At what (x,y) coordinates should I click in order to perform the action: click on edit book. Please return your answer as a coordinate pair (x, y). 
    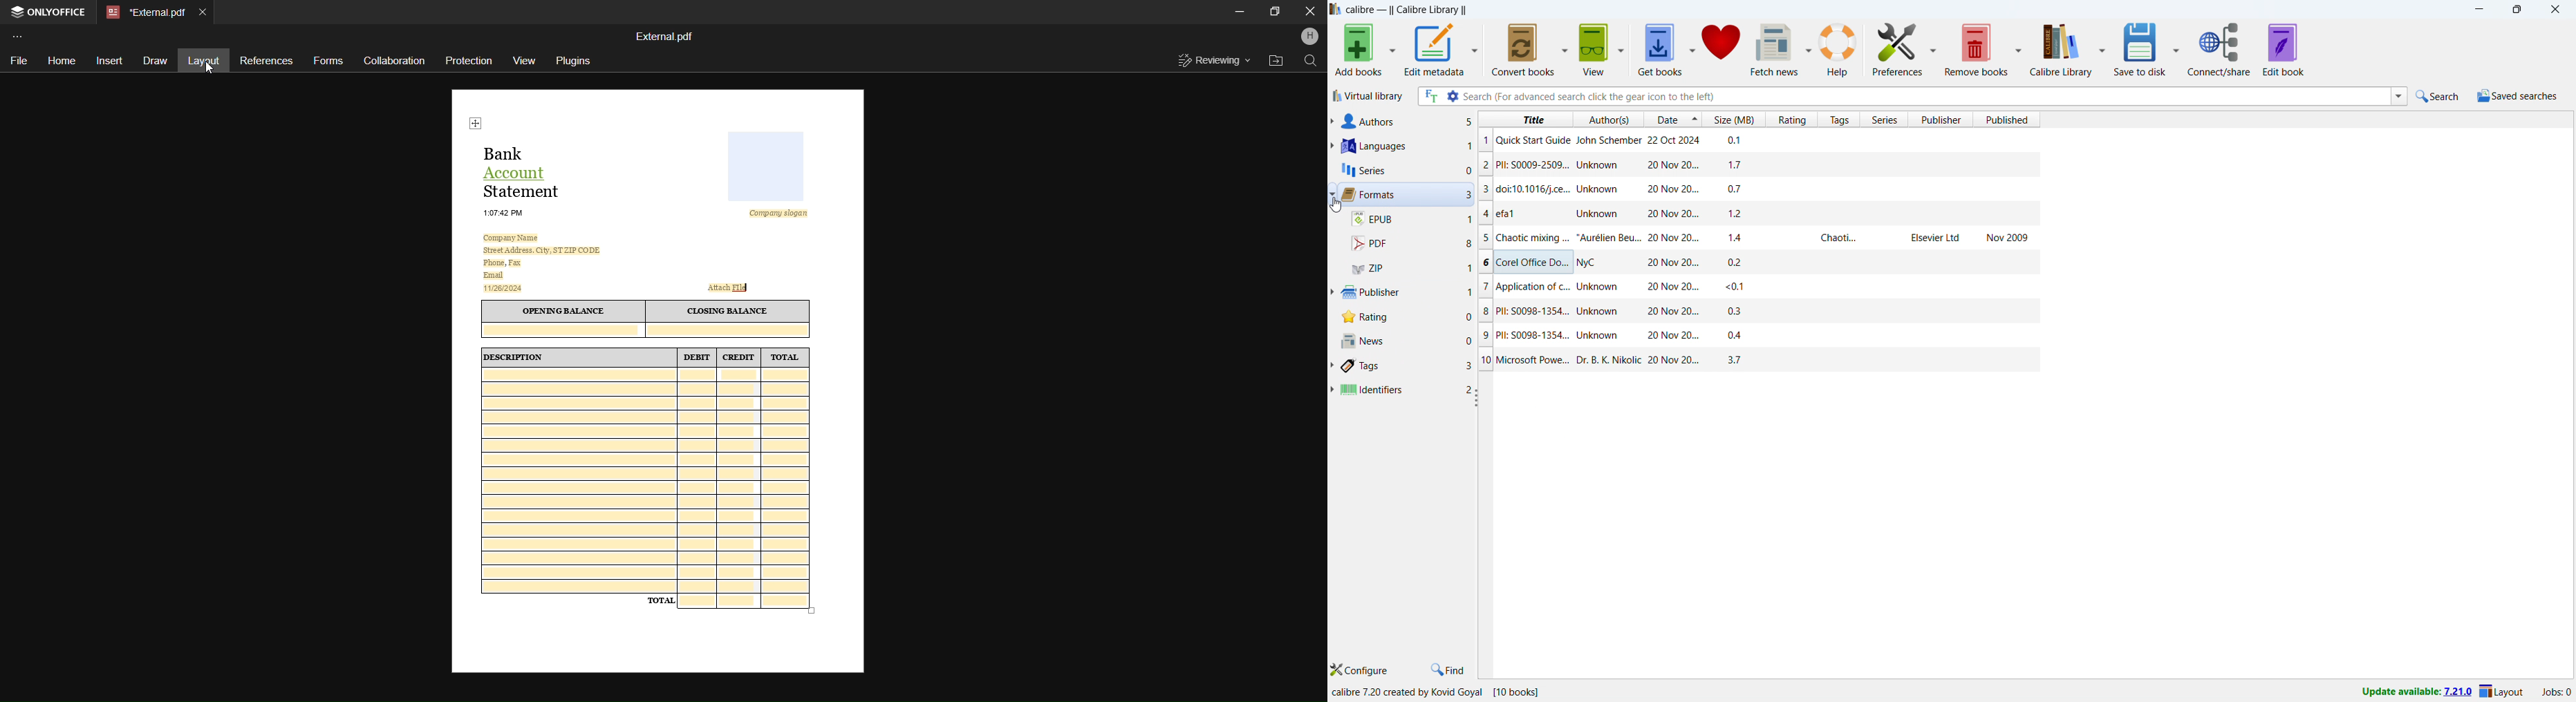
    Looking at the image, I should click on (2283, 49).